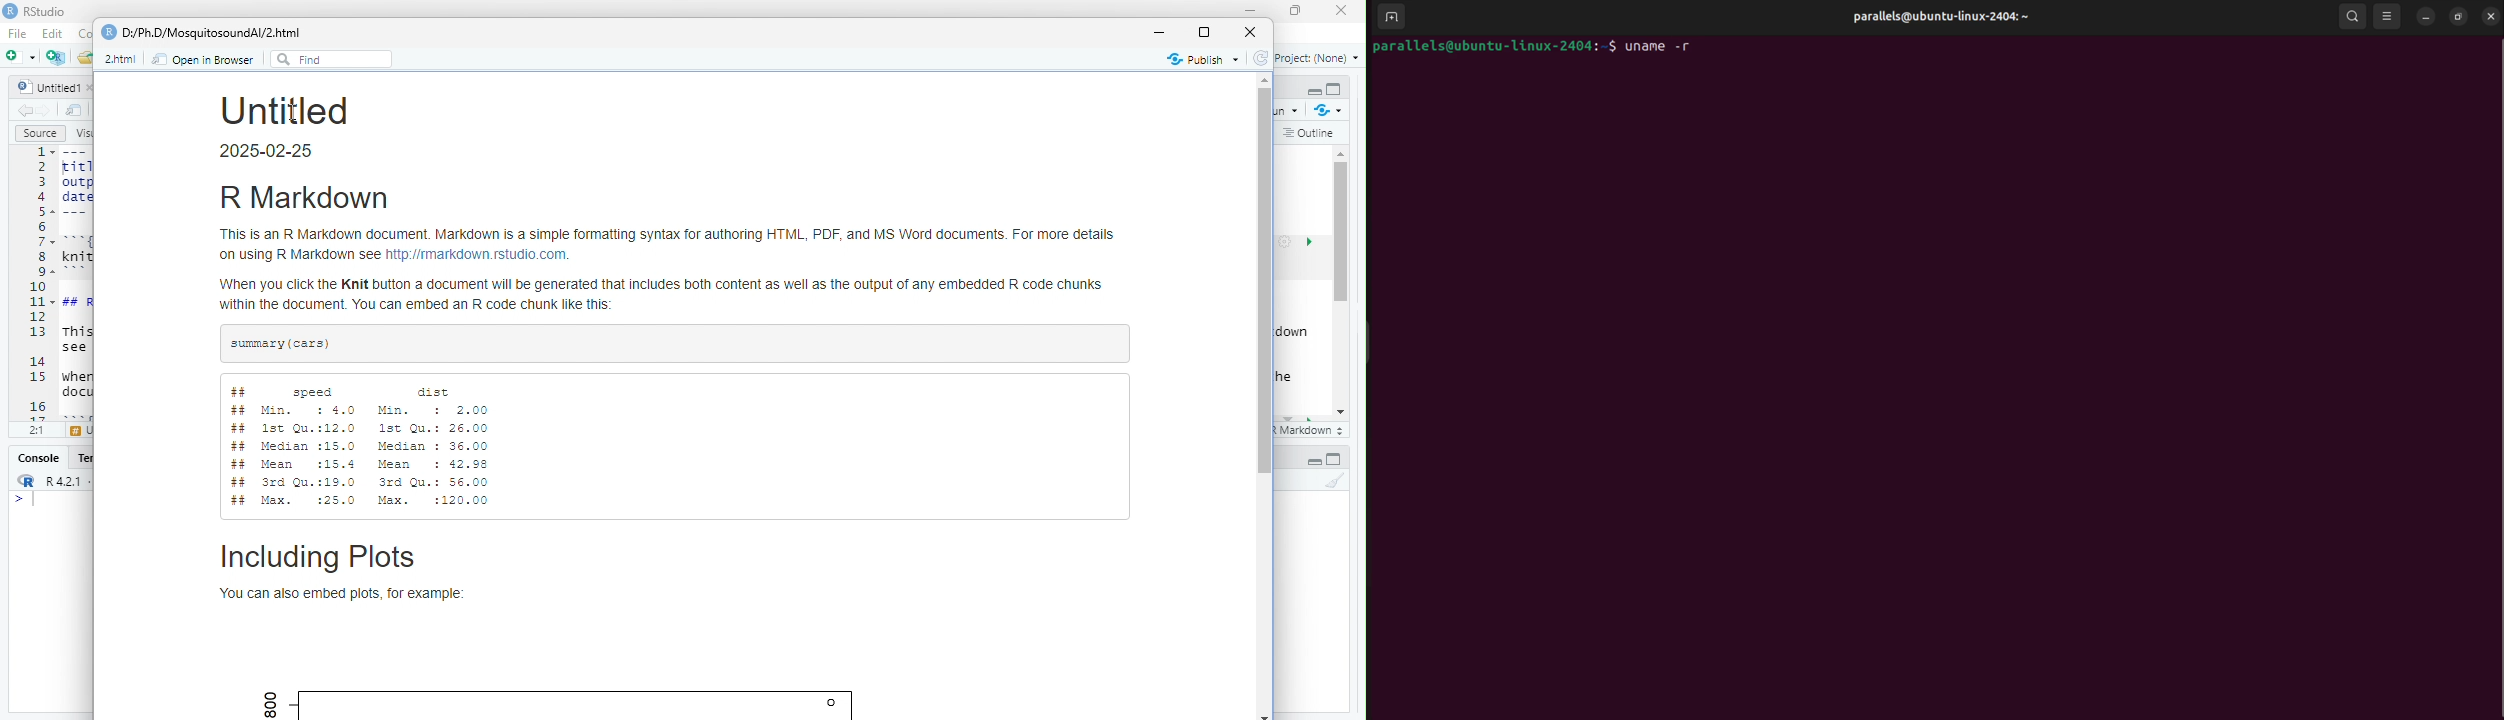 Image resolution: width=2520 pixels, height=728 pixels. What do you see at coordinates (1342, 282) in the screenshot?
I see `scrollbar` at bounding box center [1342, 282].